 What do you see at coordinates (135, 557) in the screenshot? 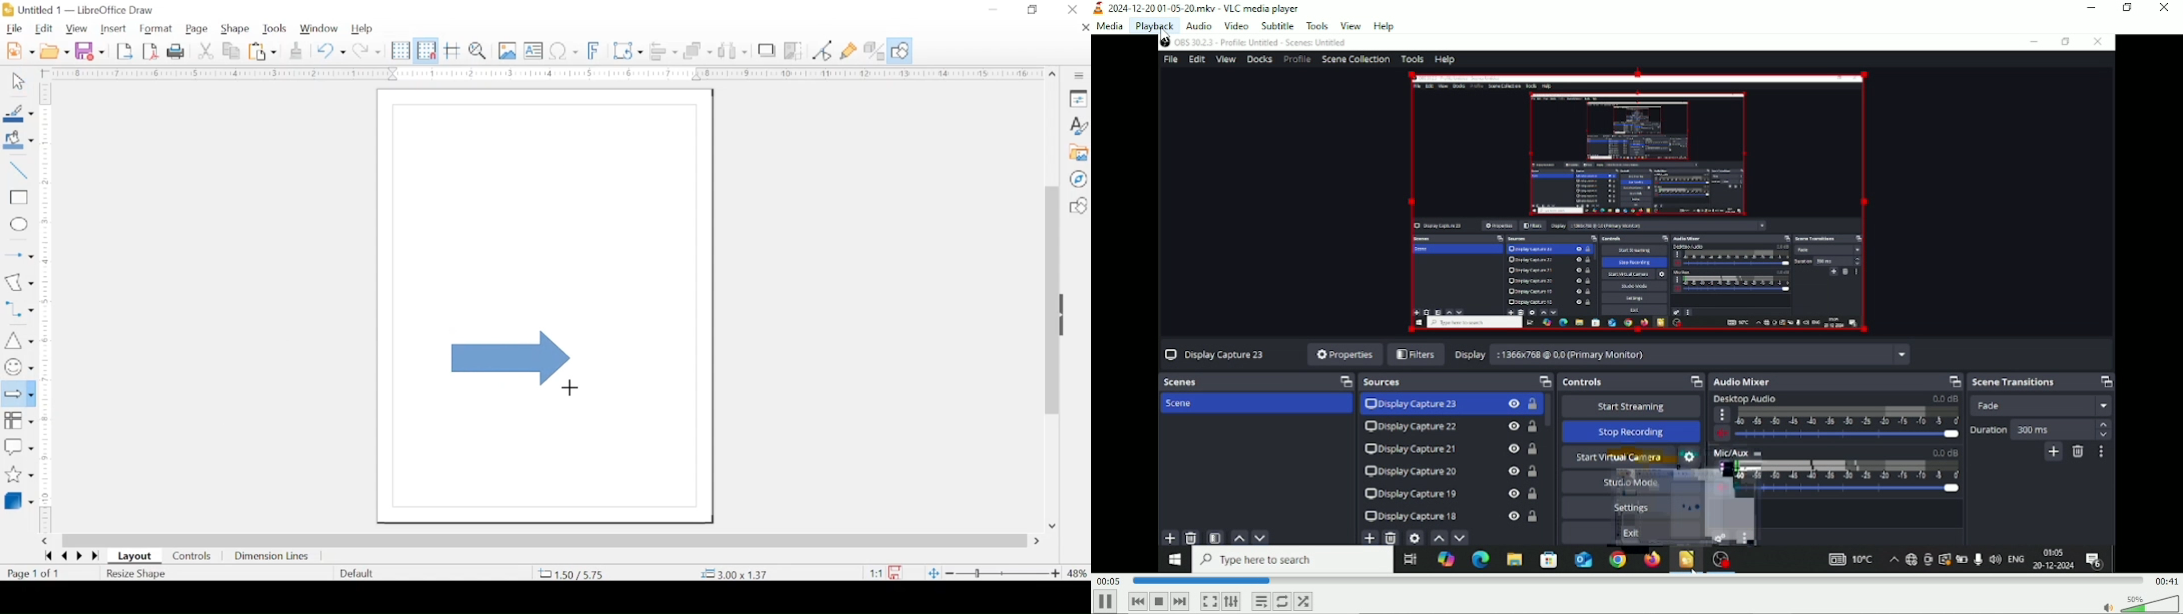
I see `layout` at bounding box center [135, 557].